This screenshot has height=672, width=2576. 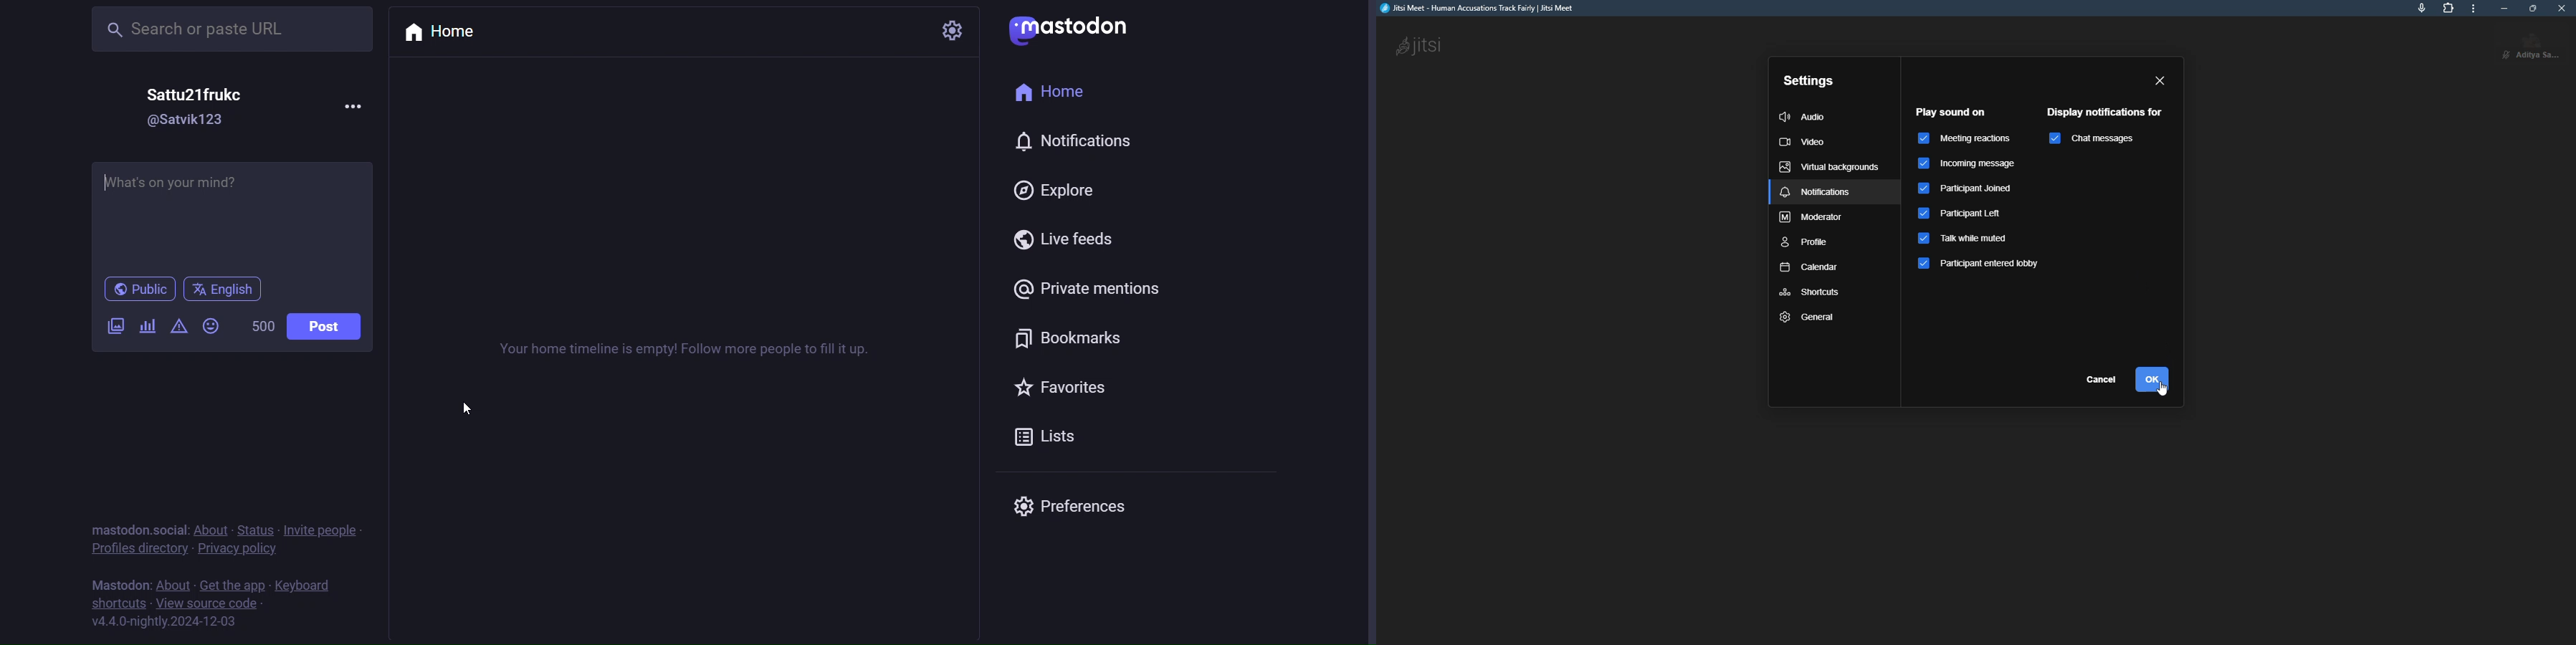 What do you see at coordinates (2421, 6) in the screenshot?
I see `mic` at bounding box center [2421, 6].